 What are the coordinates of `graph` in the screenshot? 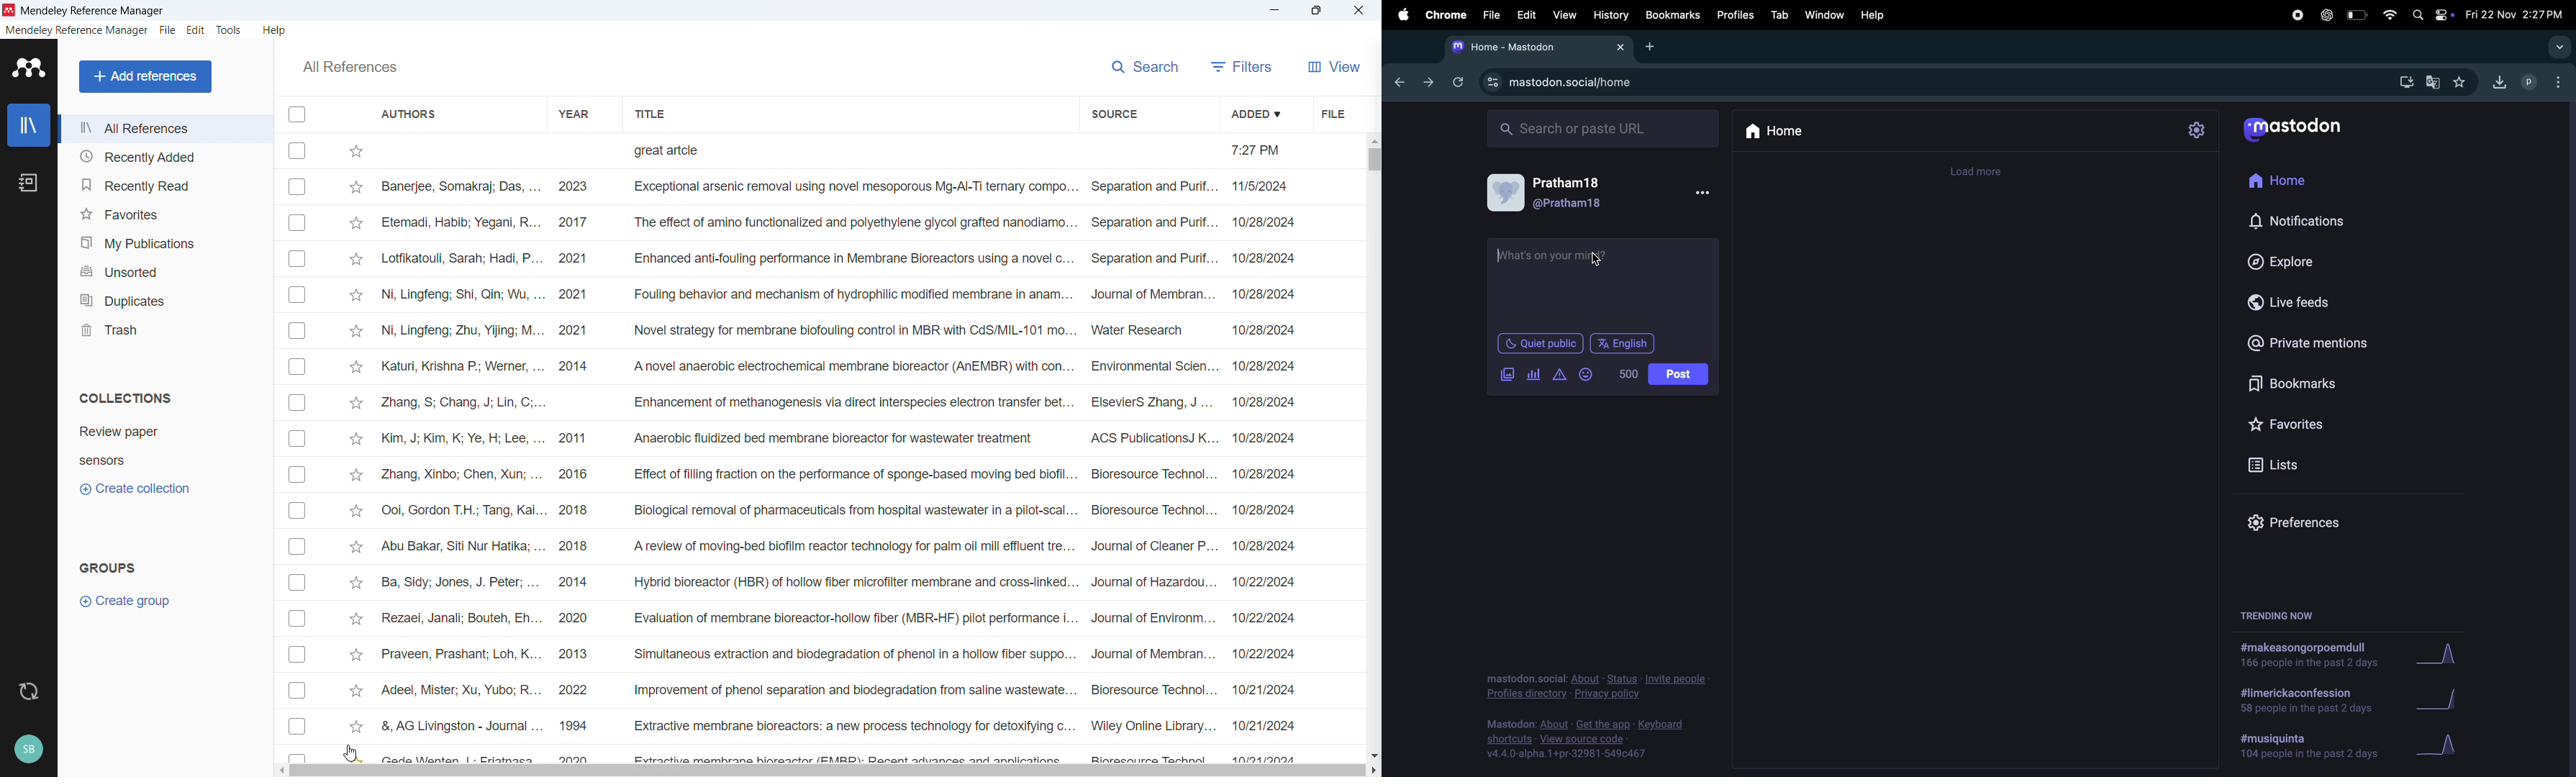 It's located at (2449, 697).